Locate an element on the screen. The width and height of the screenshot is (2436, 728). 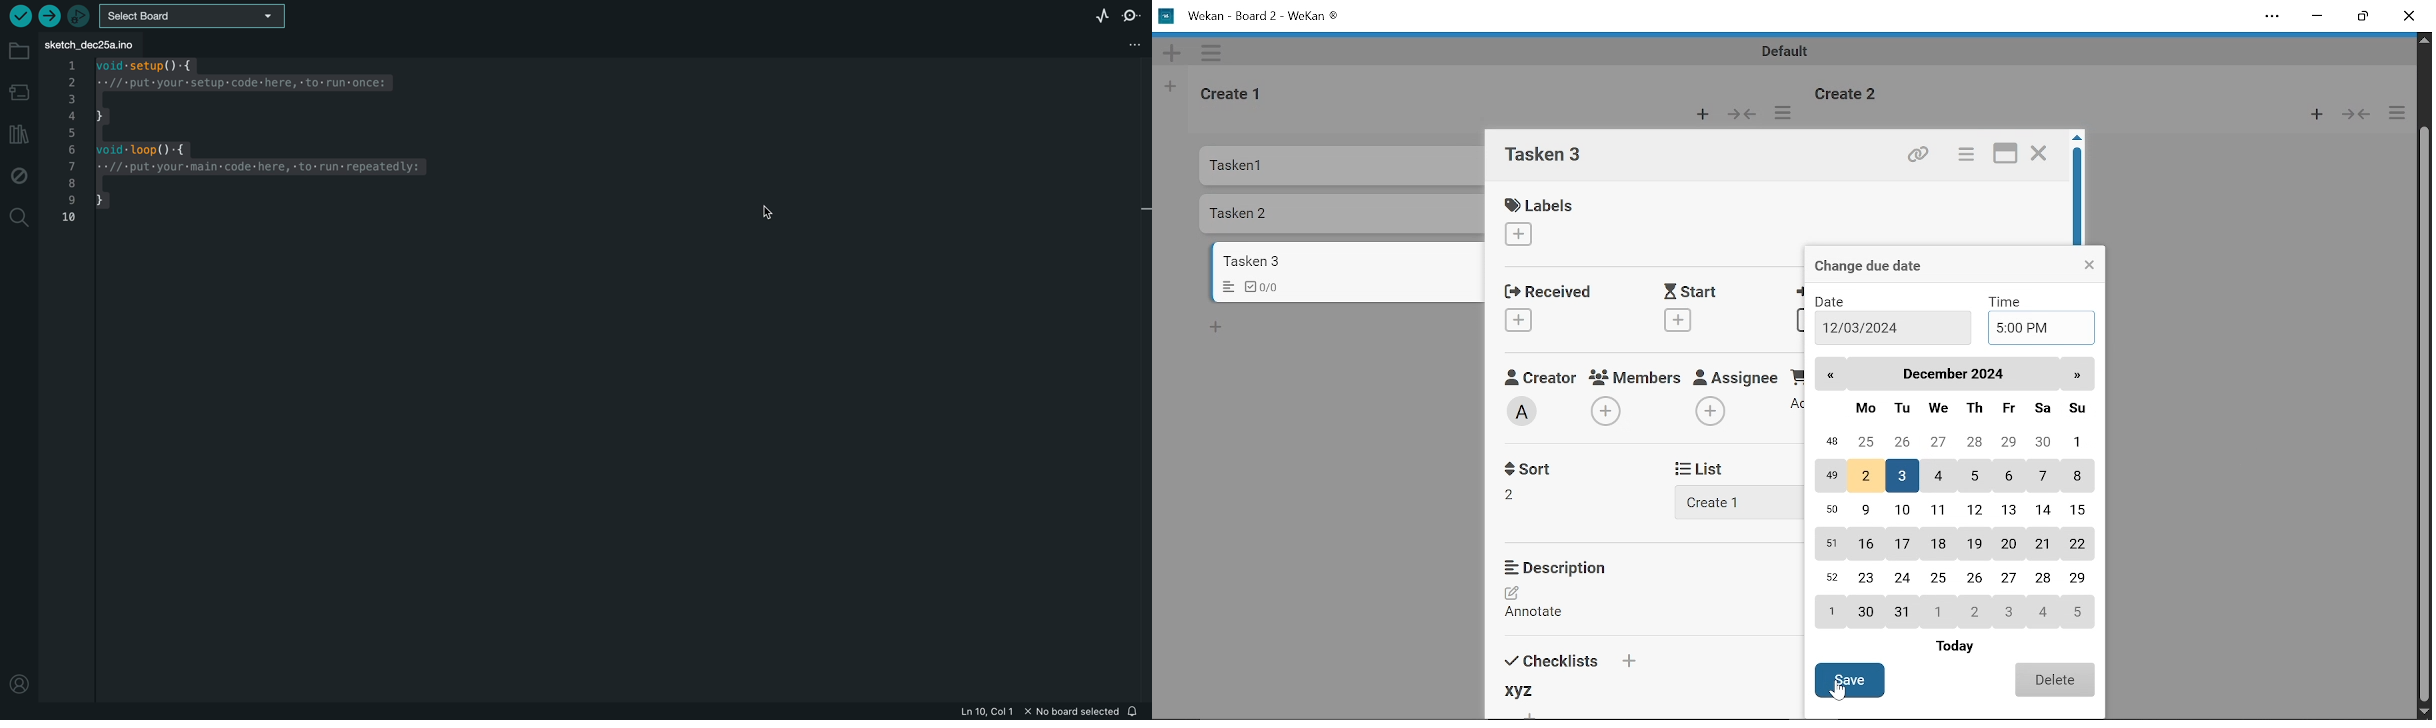
Close is located at coordinates (2410, 17).